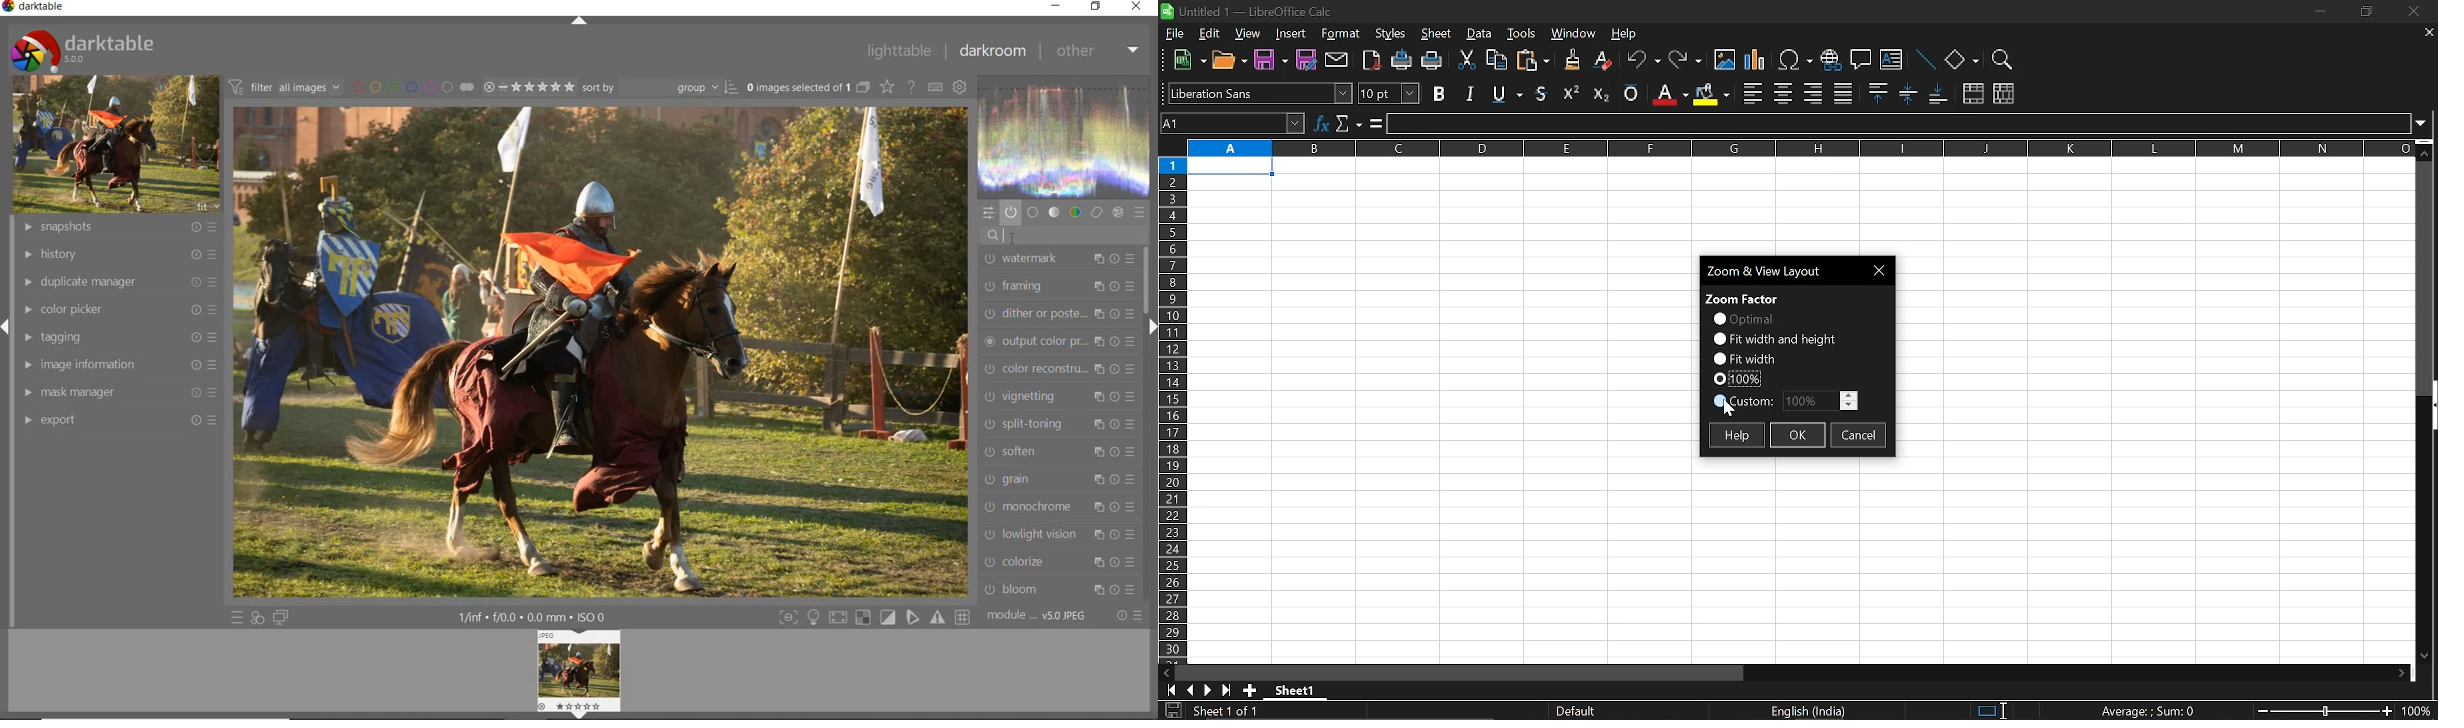 Image resolution: width=2464 pixels, height=728 pixels. Describe the element at coordinates (1891, 62) in the screenshot. I see `insert text` at that location.